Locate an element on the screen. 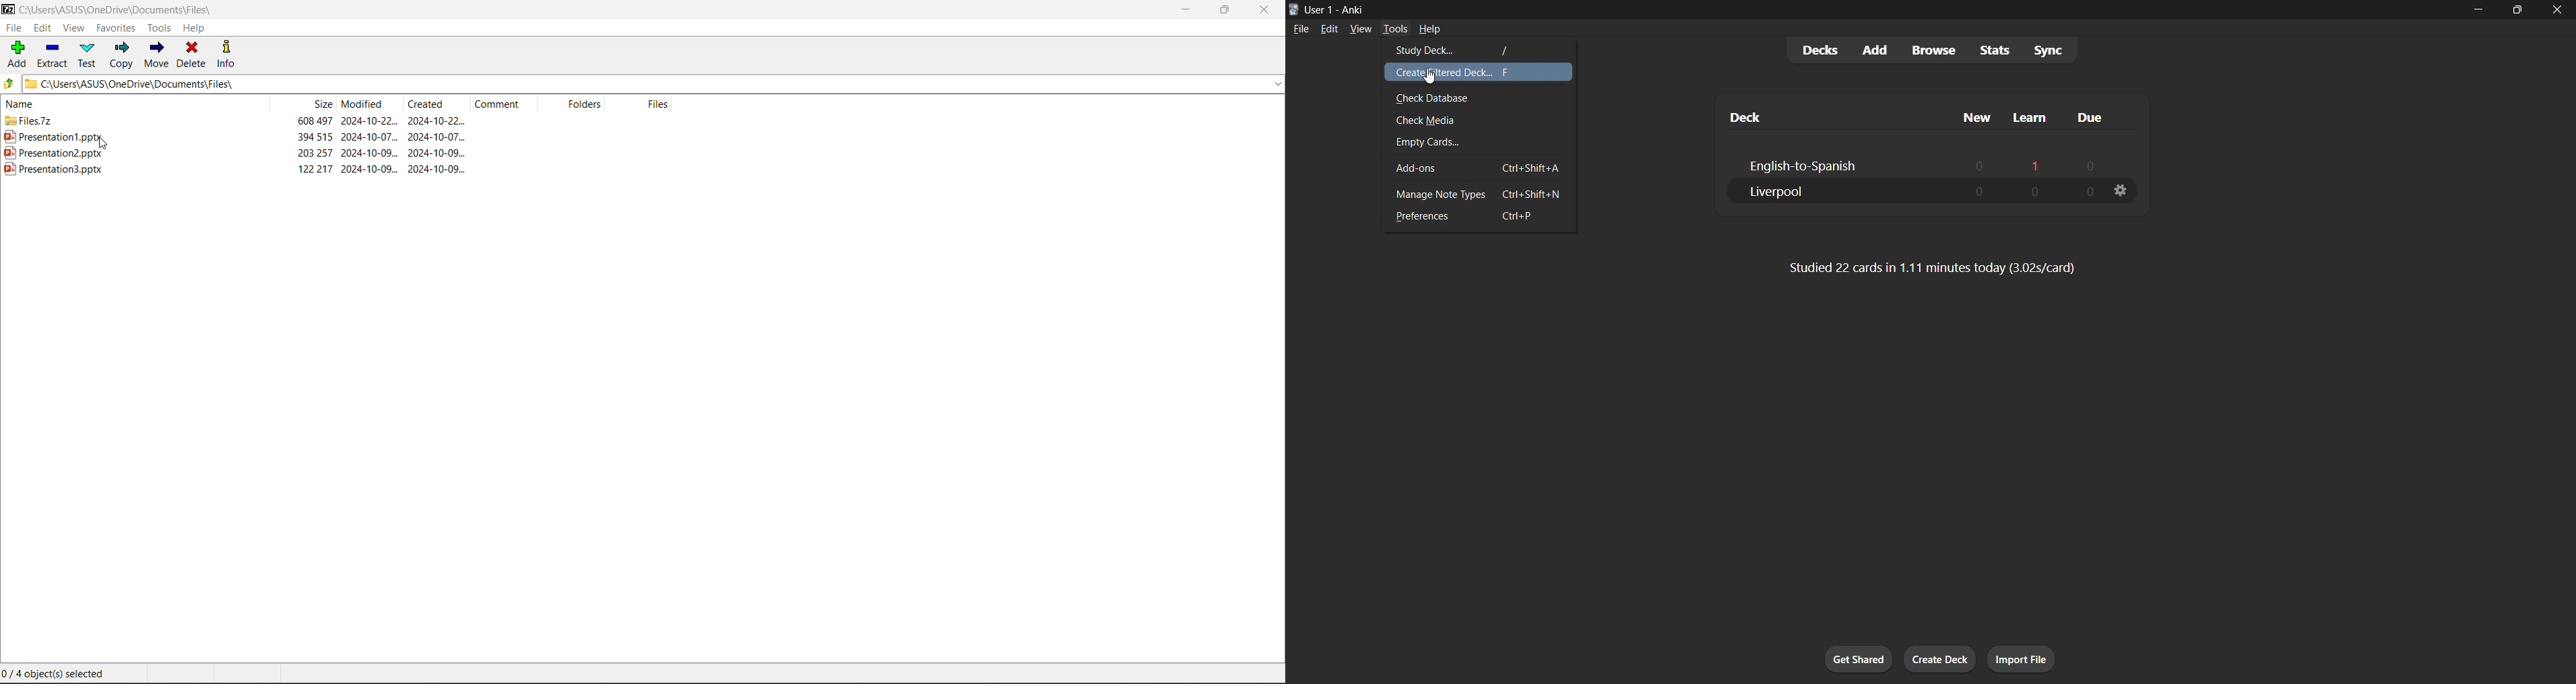 Image resolution: width=2576 pixels, height=700 pixels. Edit is located at coordinates (42, 28).